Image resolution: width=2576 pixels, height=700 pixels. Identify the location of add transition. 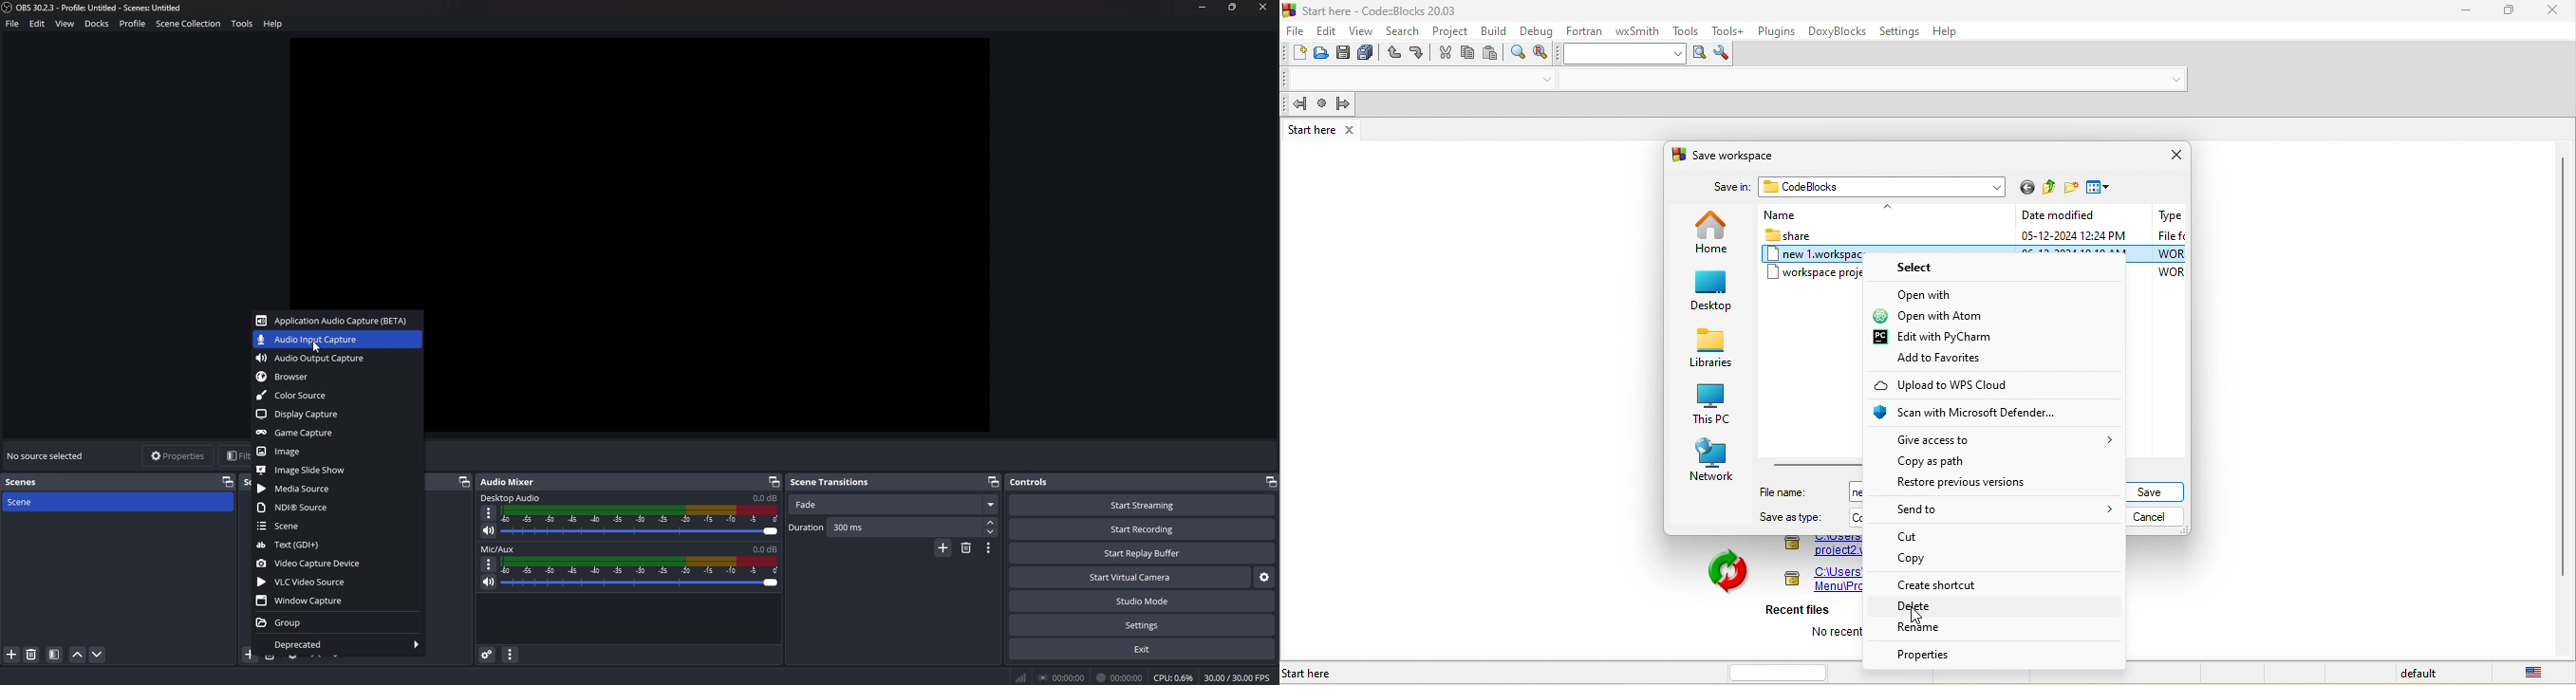
(943, 550).